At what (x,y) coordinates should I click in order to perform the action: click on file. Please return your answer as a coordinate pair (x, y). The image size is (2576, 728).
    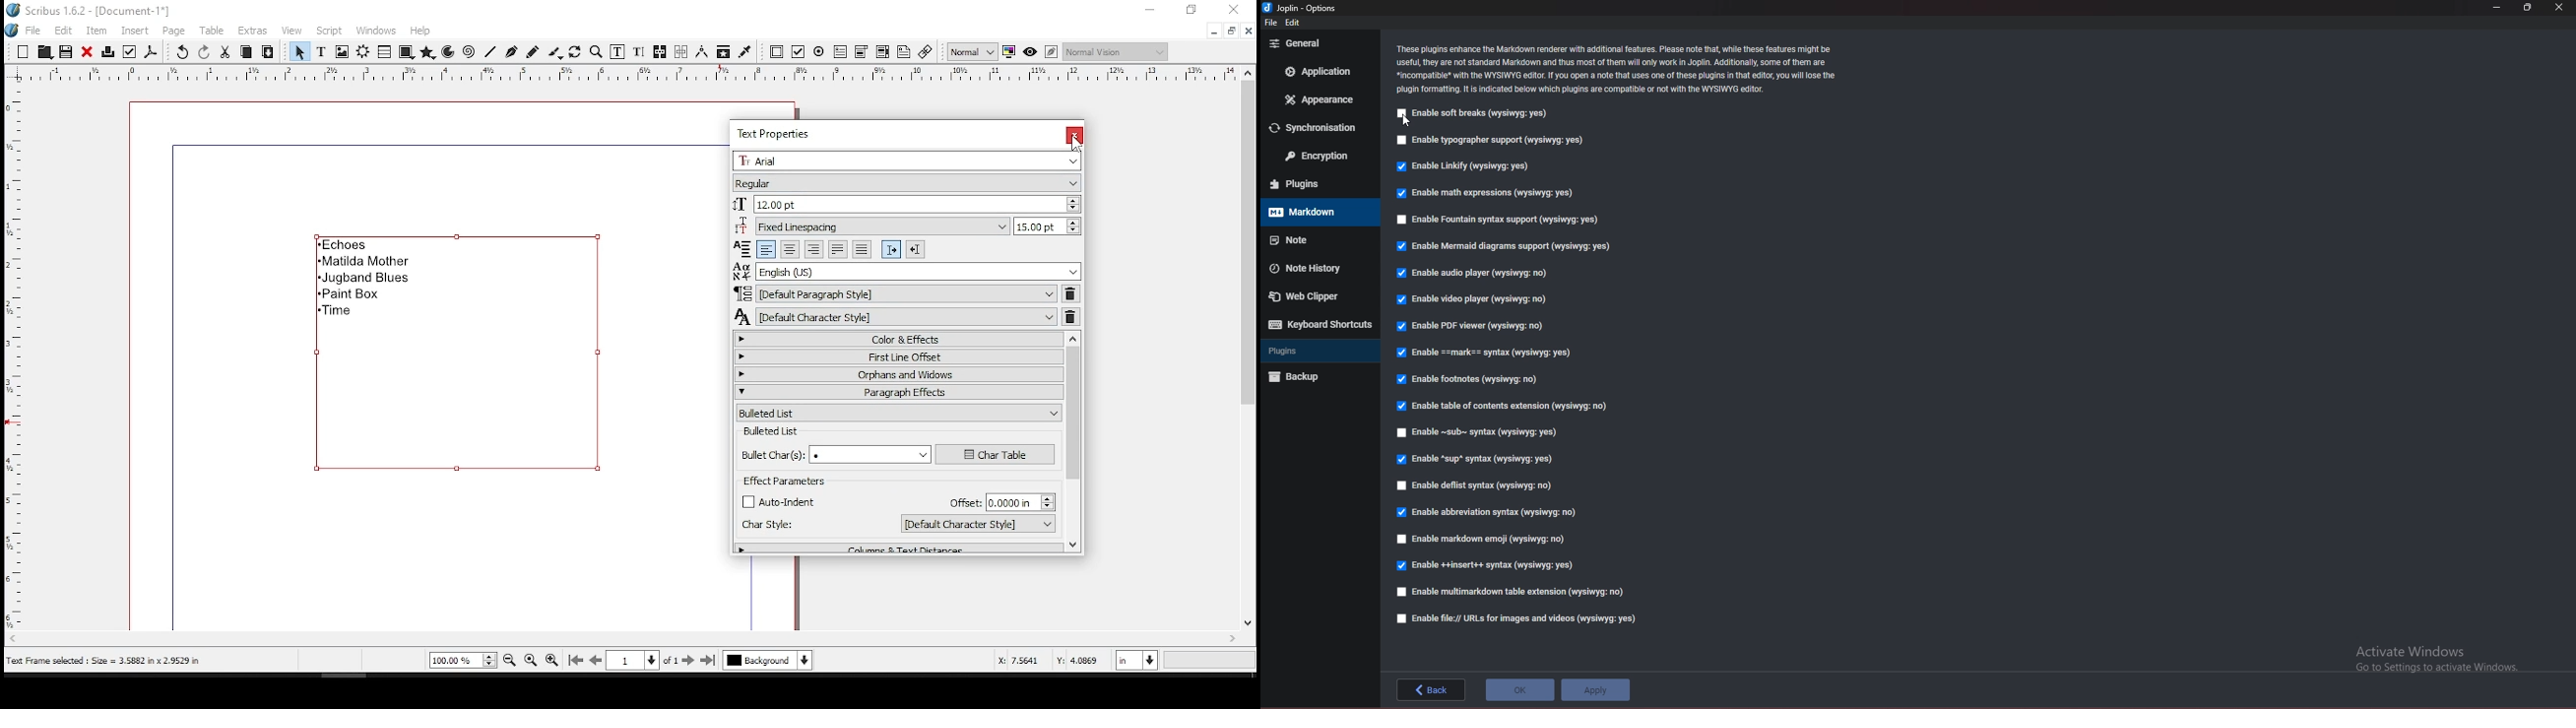
    Looking at the image, I should click on (35, 30).